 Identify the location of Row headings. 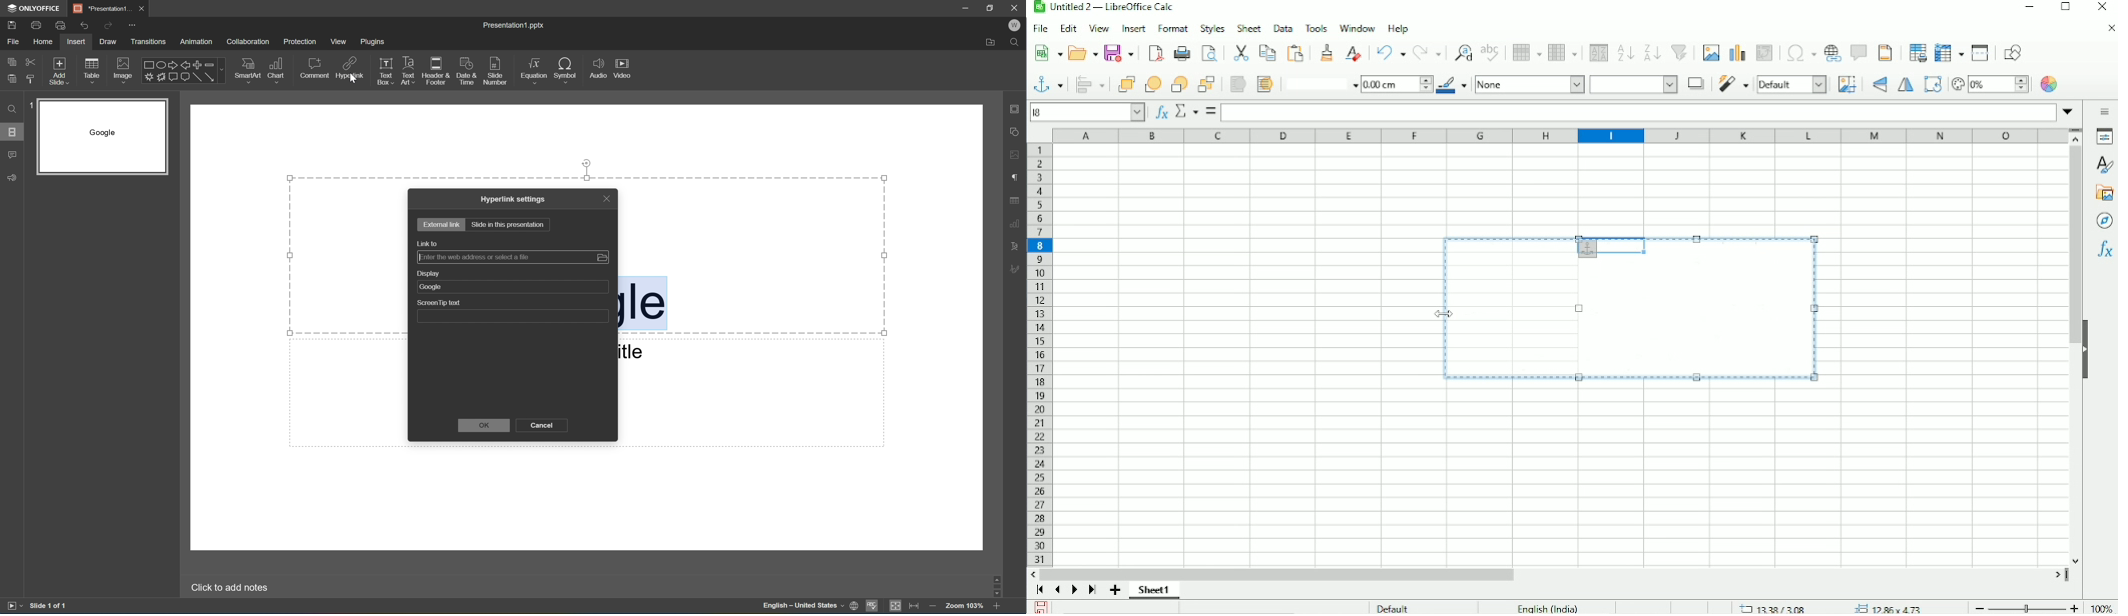
(1038, 354).